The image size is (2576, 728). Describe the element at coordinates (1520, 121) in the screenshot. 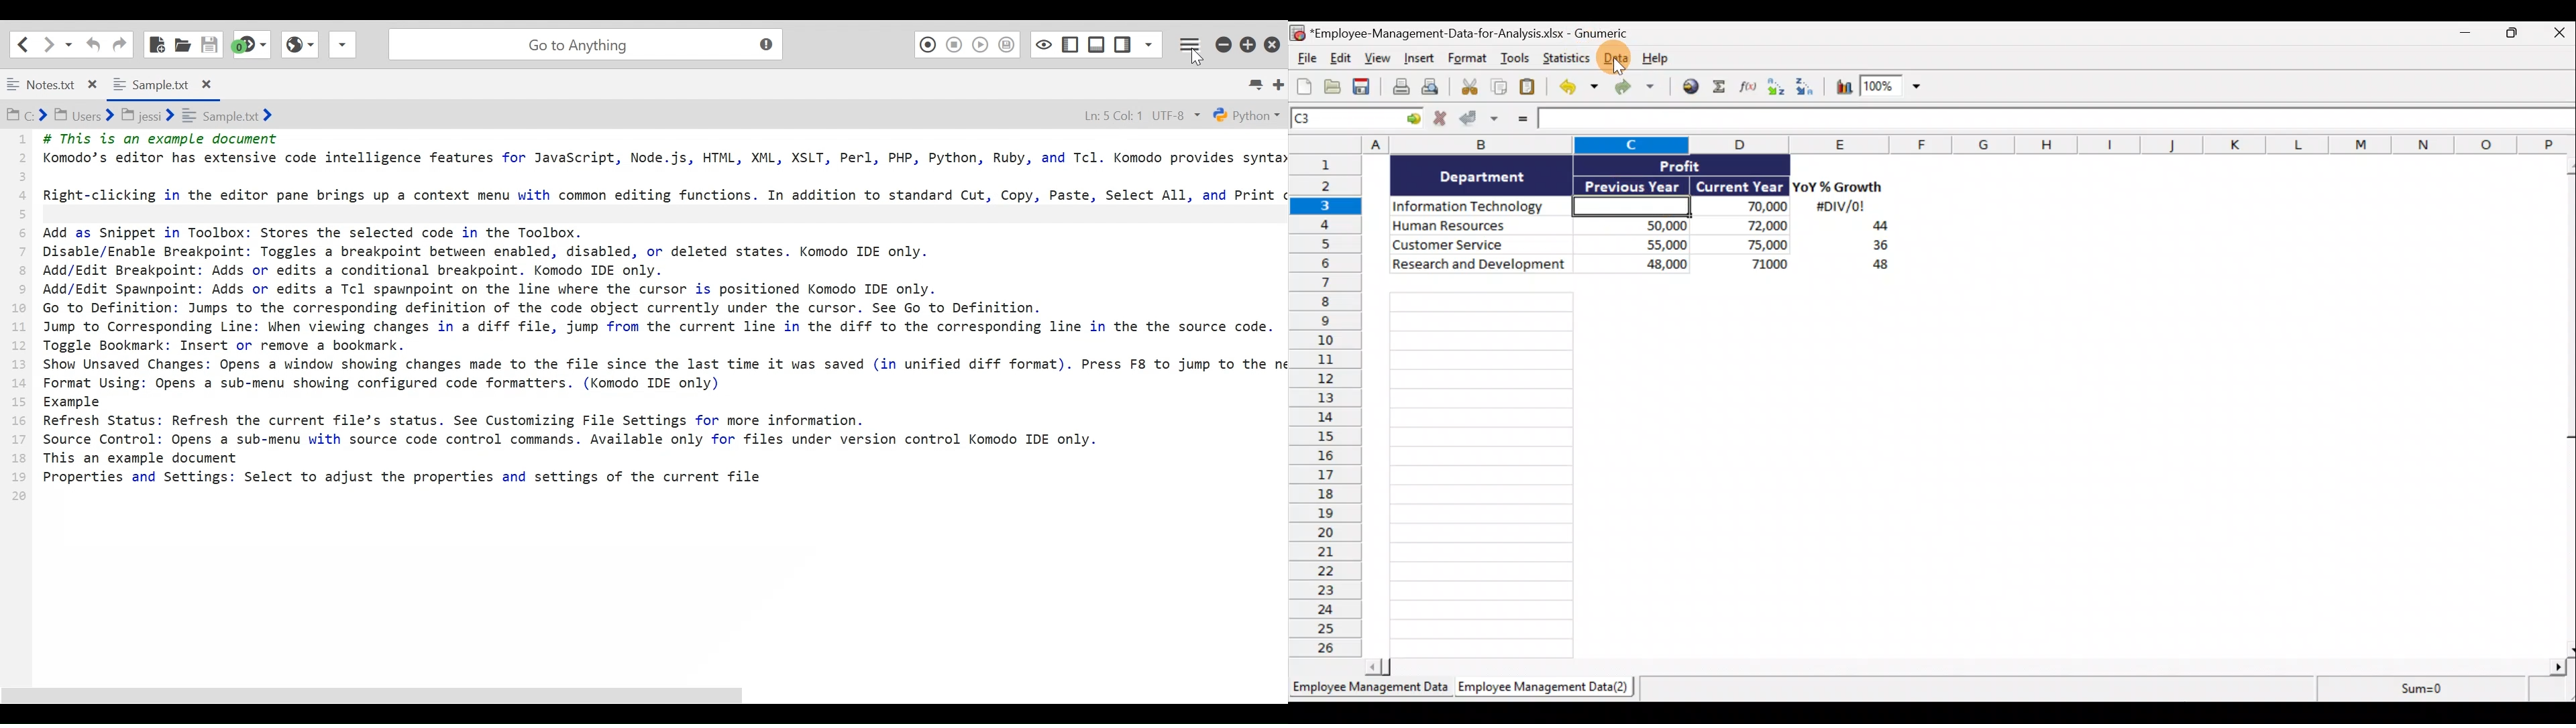

I see `Enter formula` at that location.